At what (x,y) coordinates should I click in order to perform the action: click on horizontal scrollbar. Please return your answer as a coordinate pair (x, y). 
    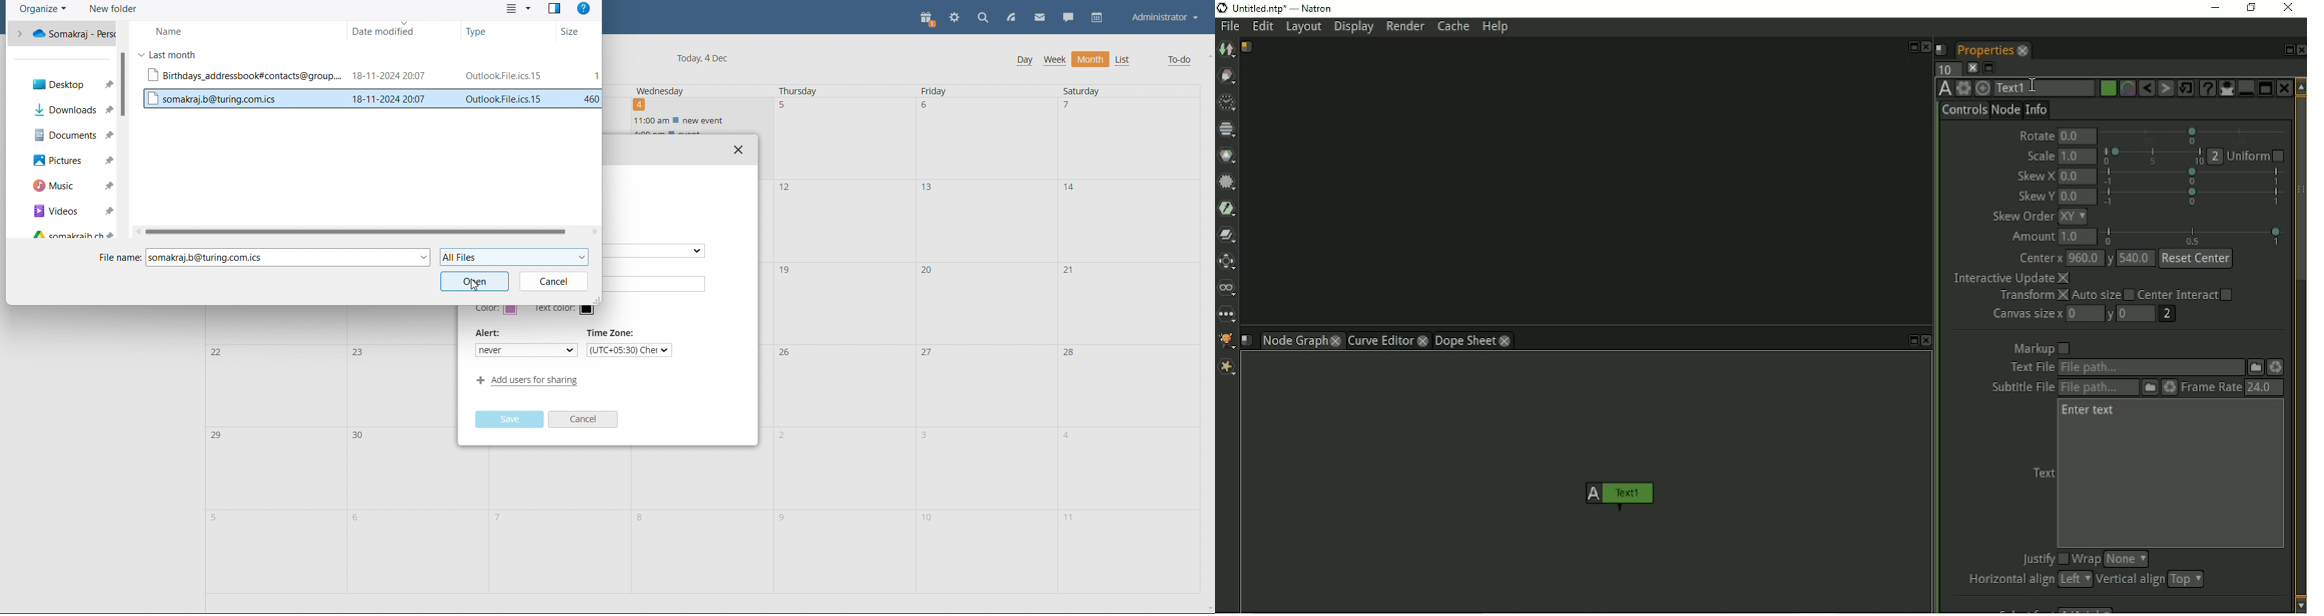
    Looking at the image, I should click on (353, 231).